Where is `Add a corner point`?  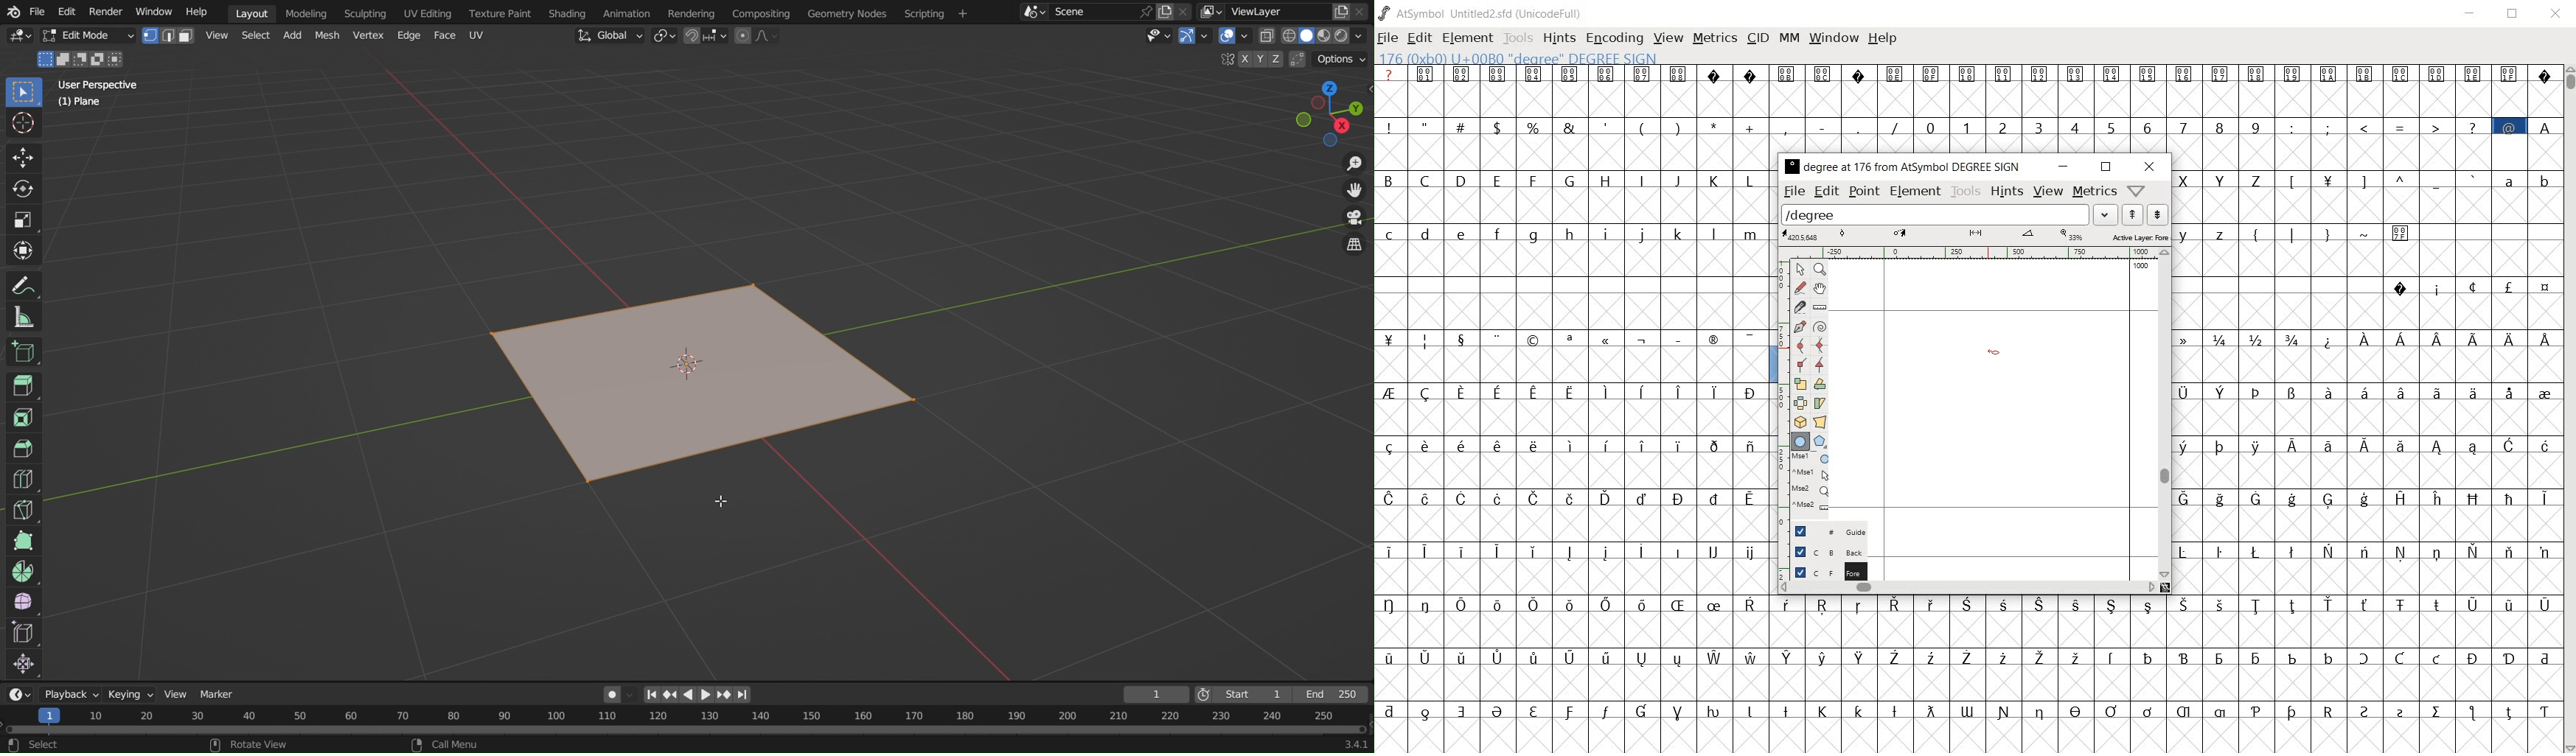
Add a corner point is located at coordinates (1800, 366).